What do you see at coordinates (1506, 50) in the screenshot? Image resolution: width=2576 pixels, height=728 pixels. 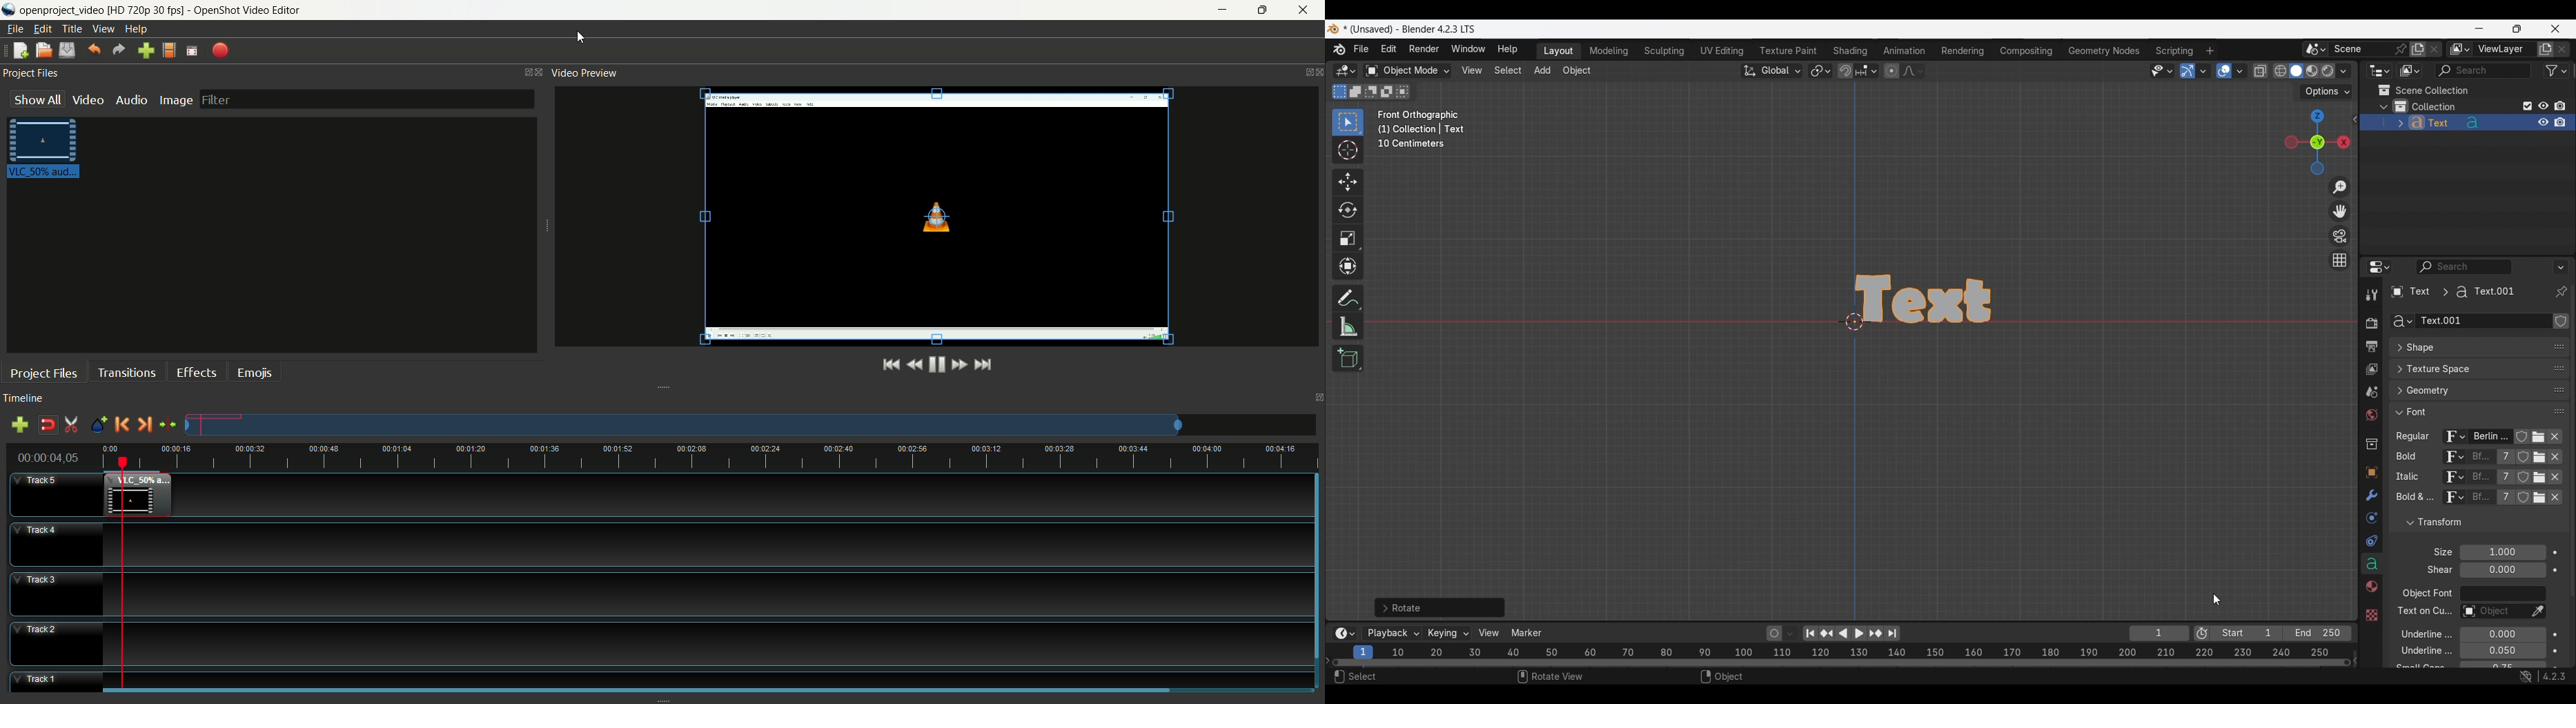 I see `Help menu` at bounding box center [1506, 50].